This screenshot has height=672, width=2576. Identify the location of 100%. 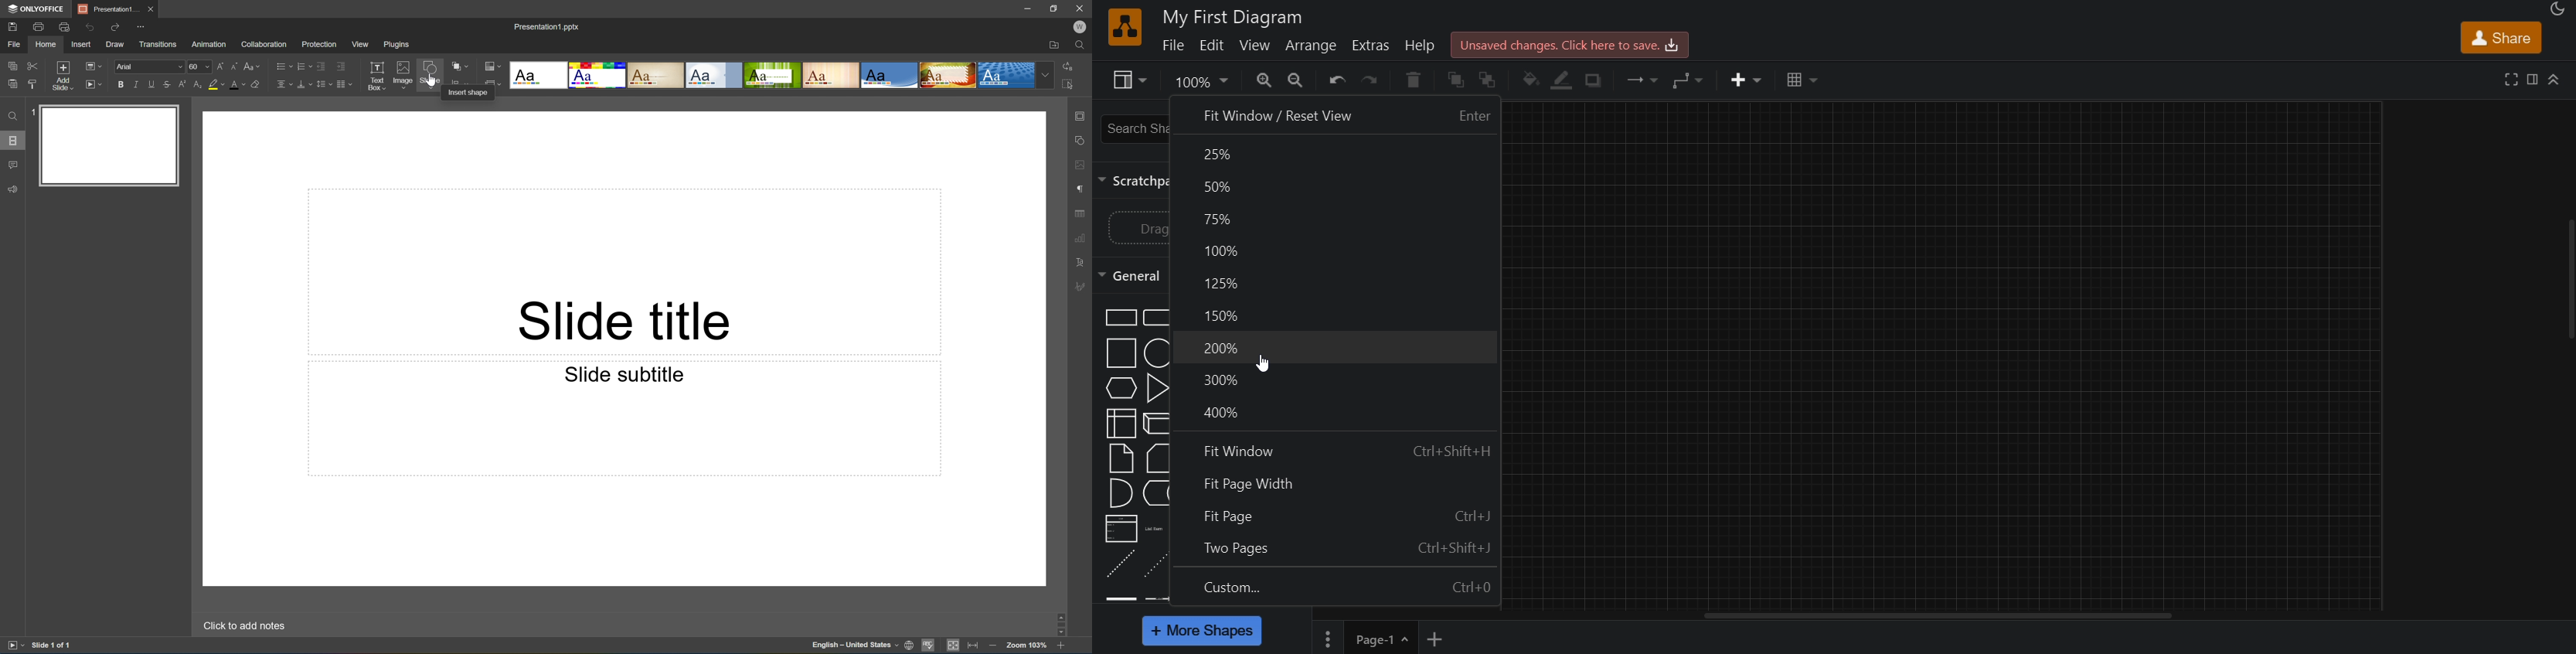
(1342, 251).